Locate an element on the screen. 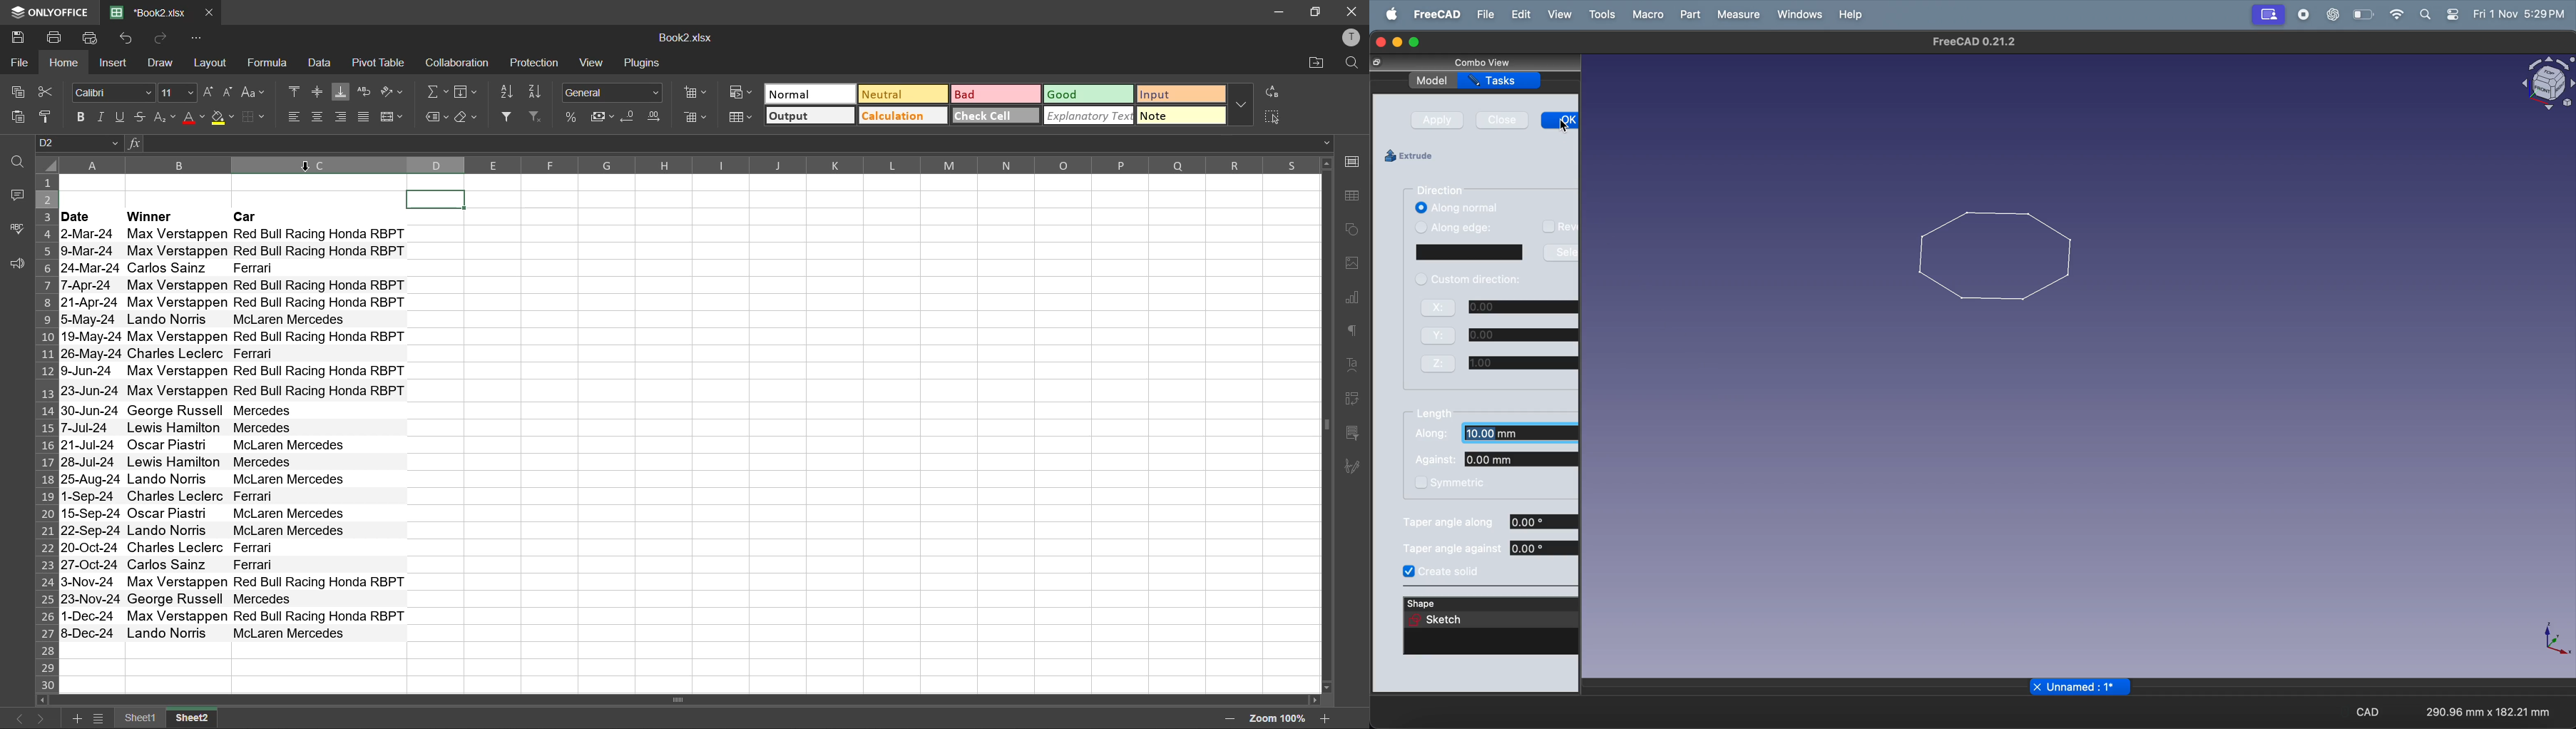 This screenshot has height=756, width=2576. part is located at coordinates (1686, 17).